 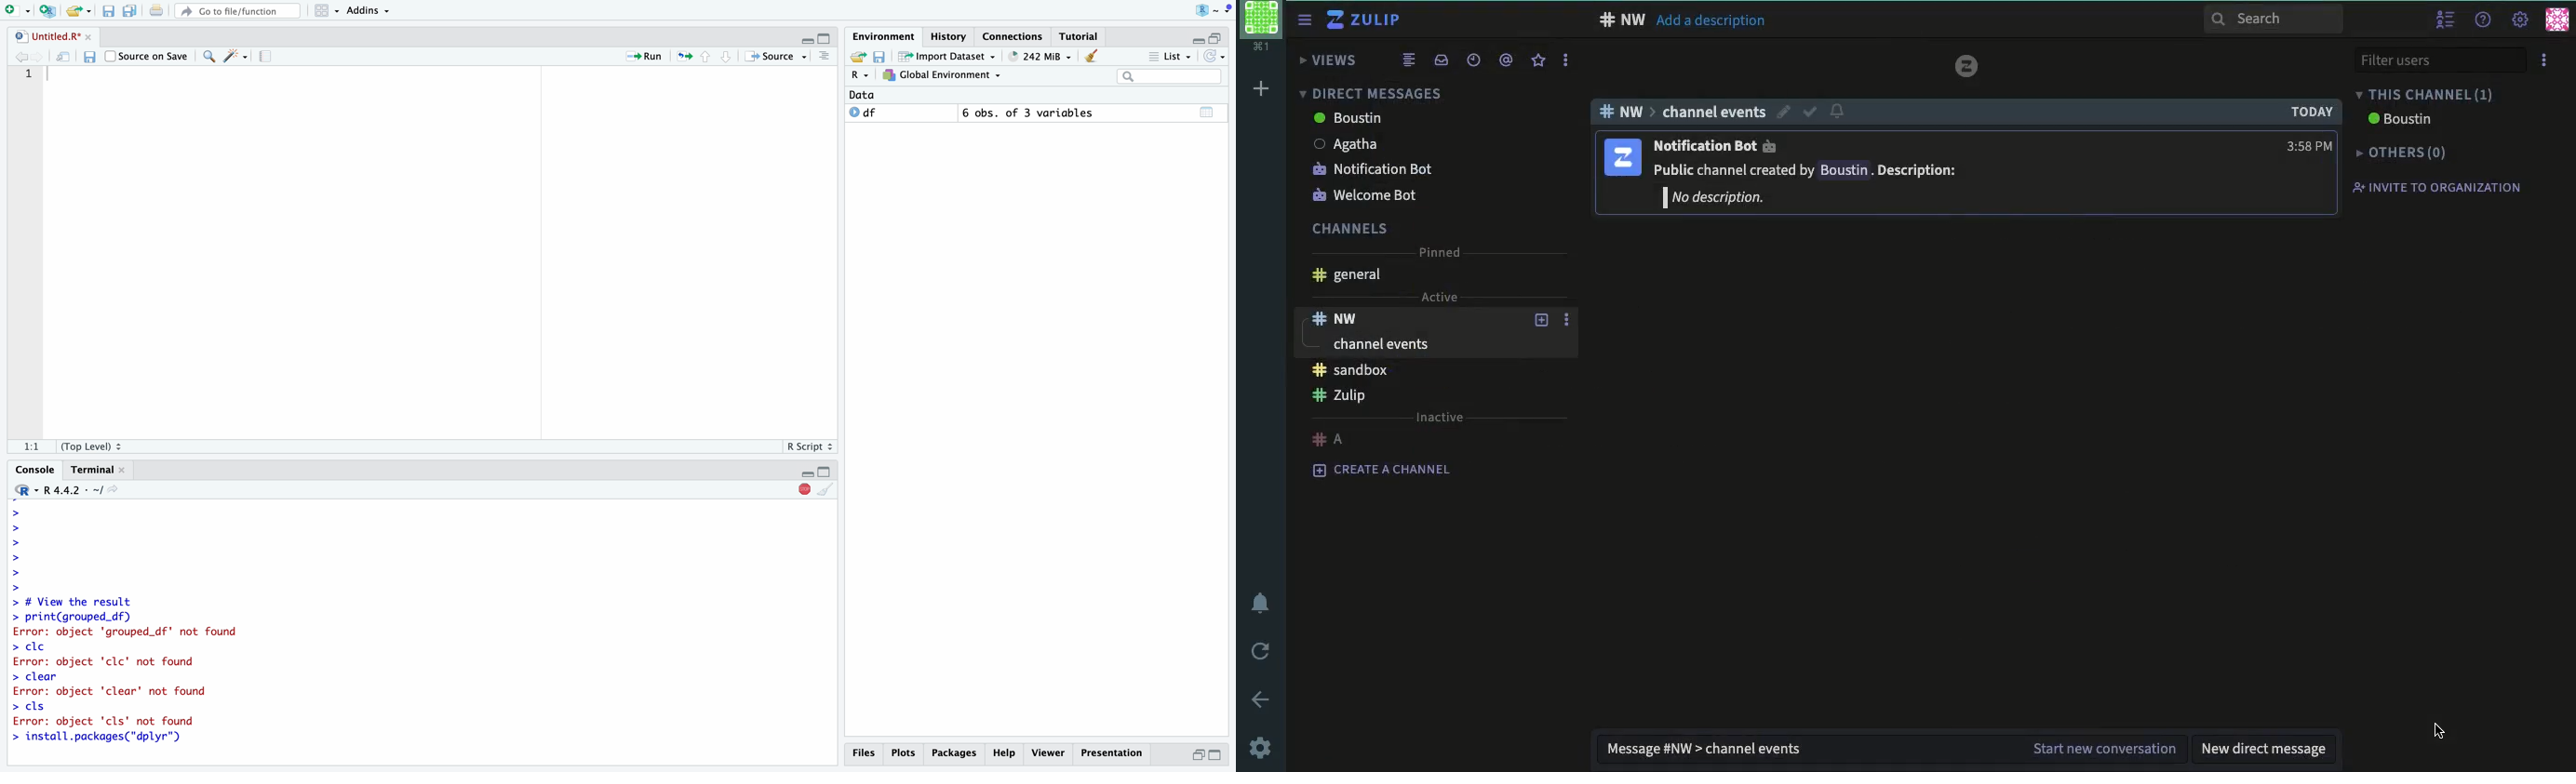 What do you see at coordinates (901, 113) in the screenshot?
I see `O df` at bounding box center [901, 113].